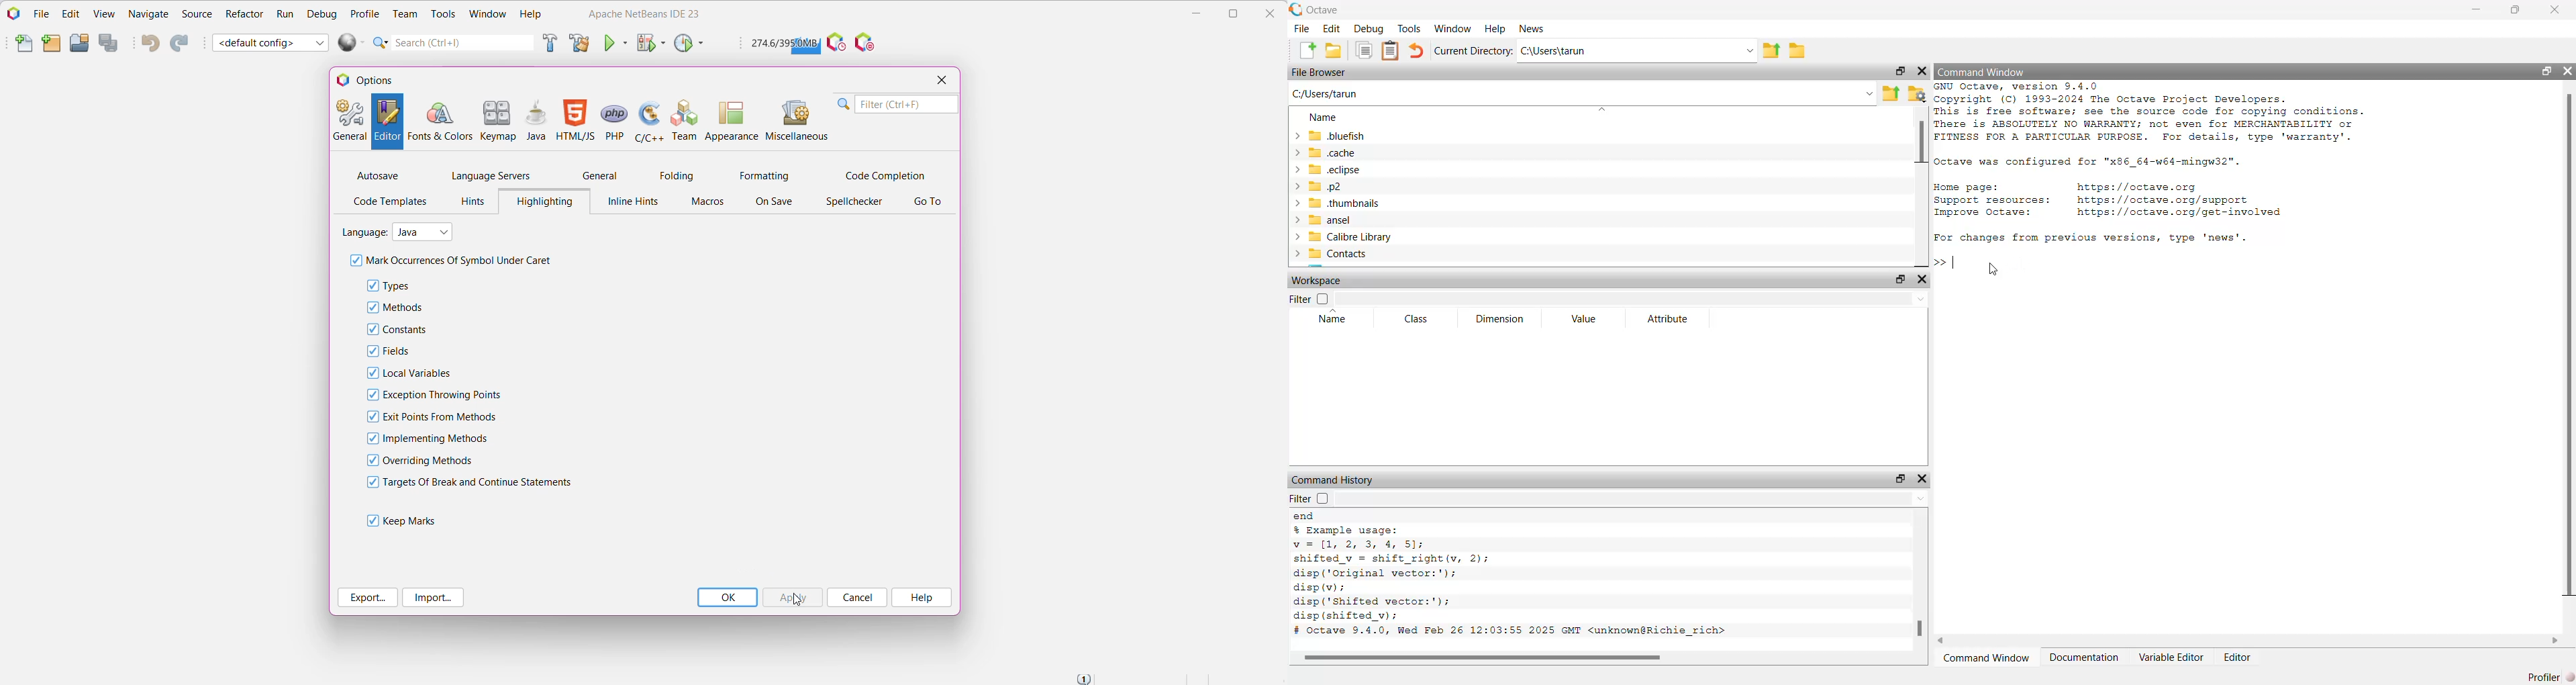 The width and height of the screenshot is (2576, 700). Describe the element at coordinates (365, 13) in the screenshot. I see `Profile` at that location.